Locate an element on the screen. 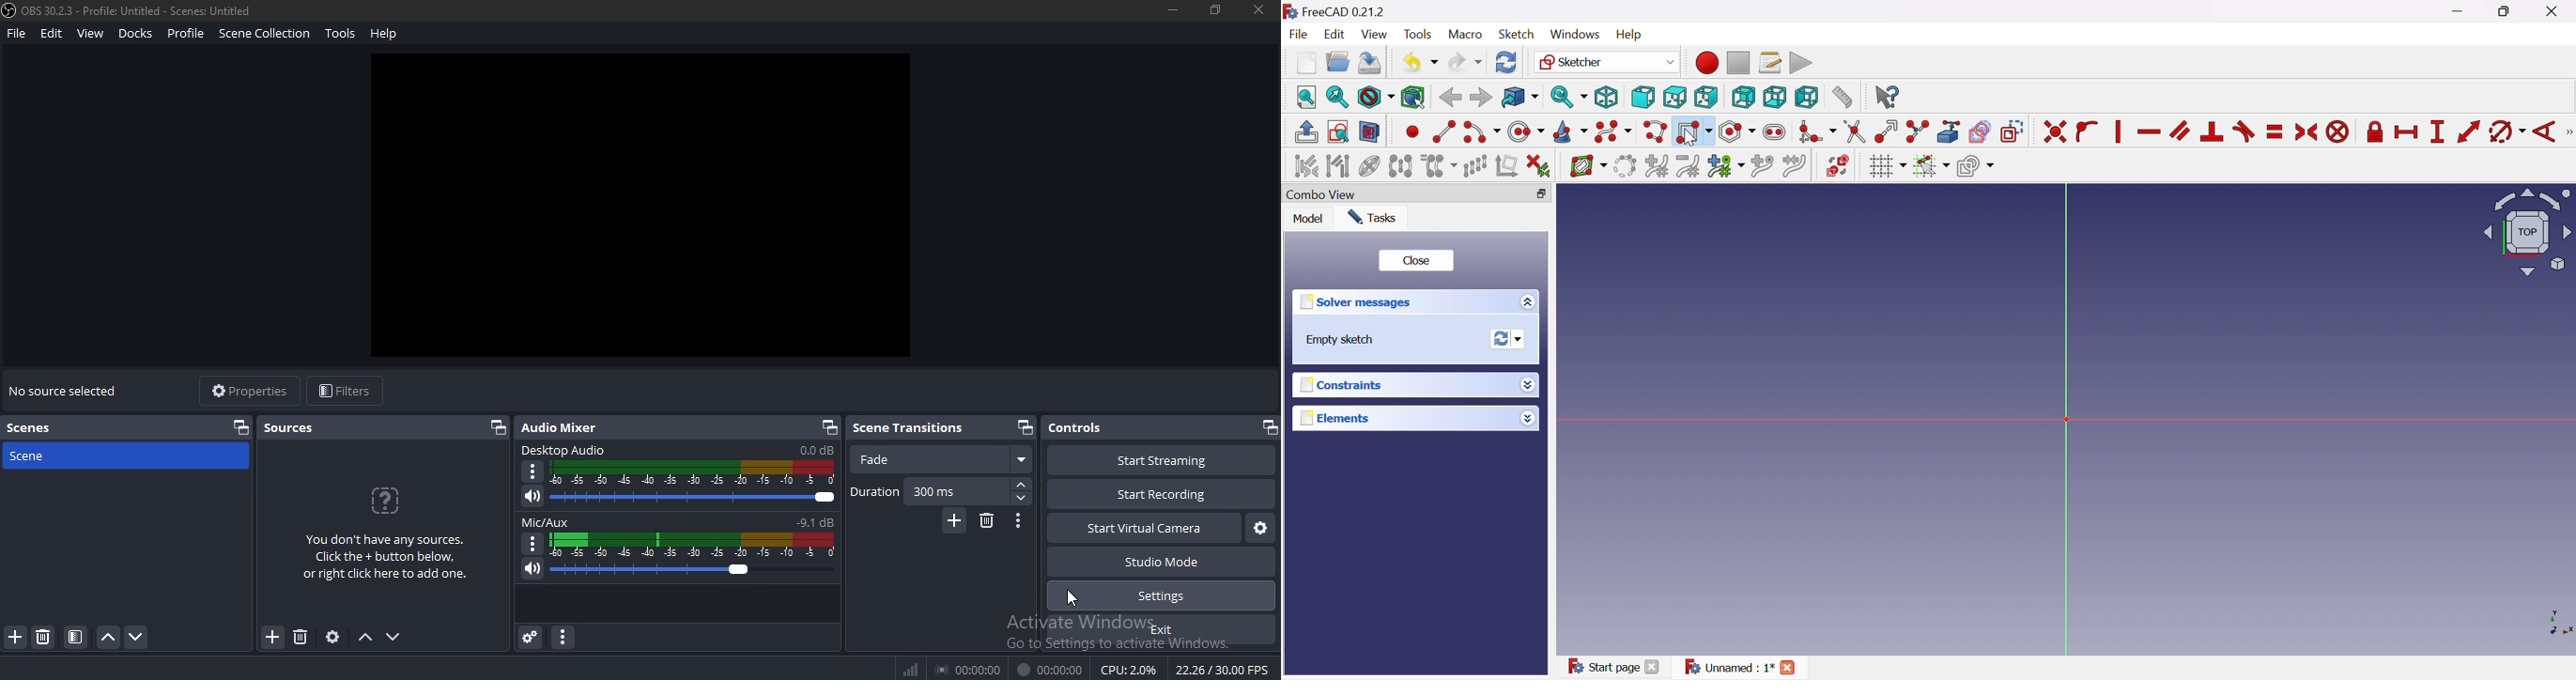 The width and height of the screenshot is (2576, 700). start virtual camera is located at coordinates (1257, 529).